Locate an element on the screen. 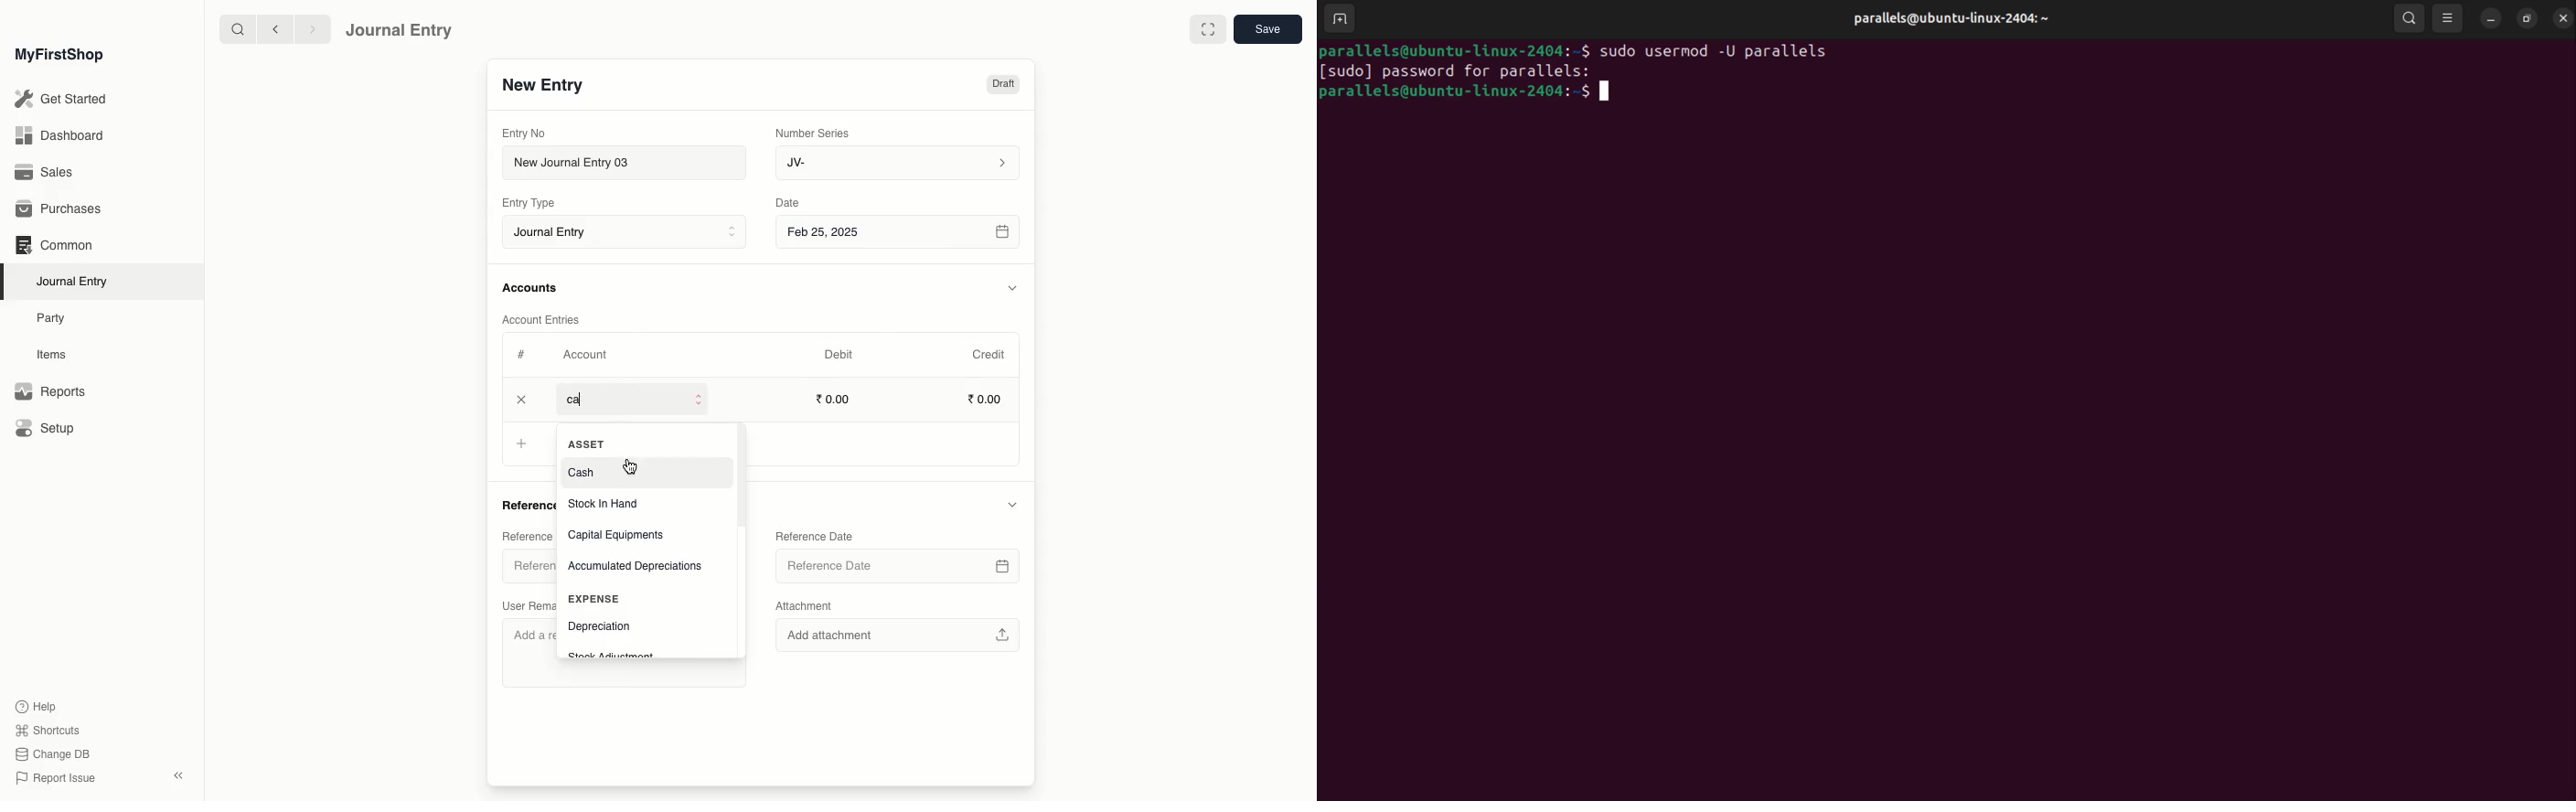  add terminal window is located at coordinates (1344, 19).